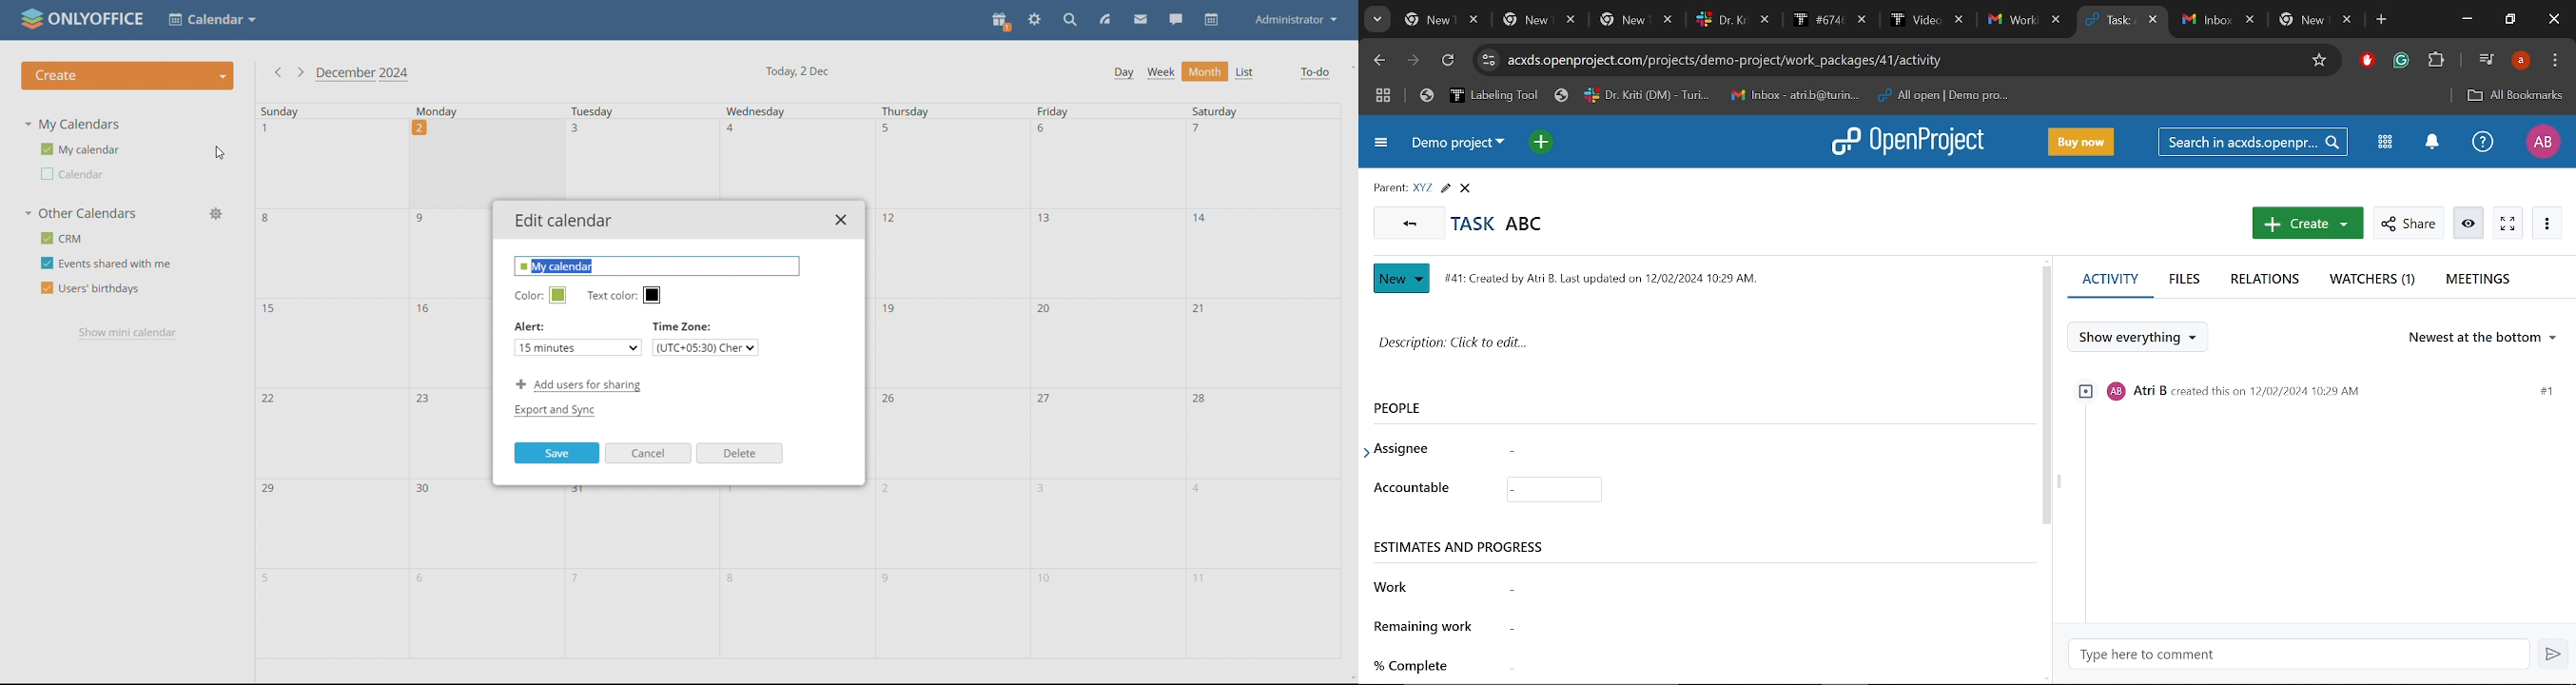 Image resolution: width=2576 pixels, height=700 pixels. I want to click on Seacrh in acxds.openproject, so click(2254, 143).